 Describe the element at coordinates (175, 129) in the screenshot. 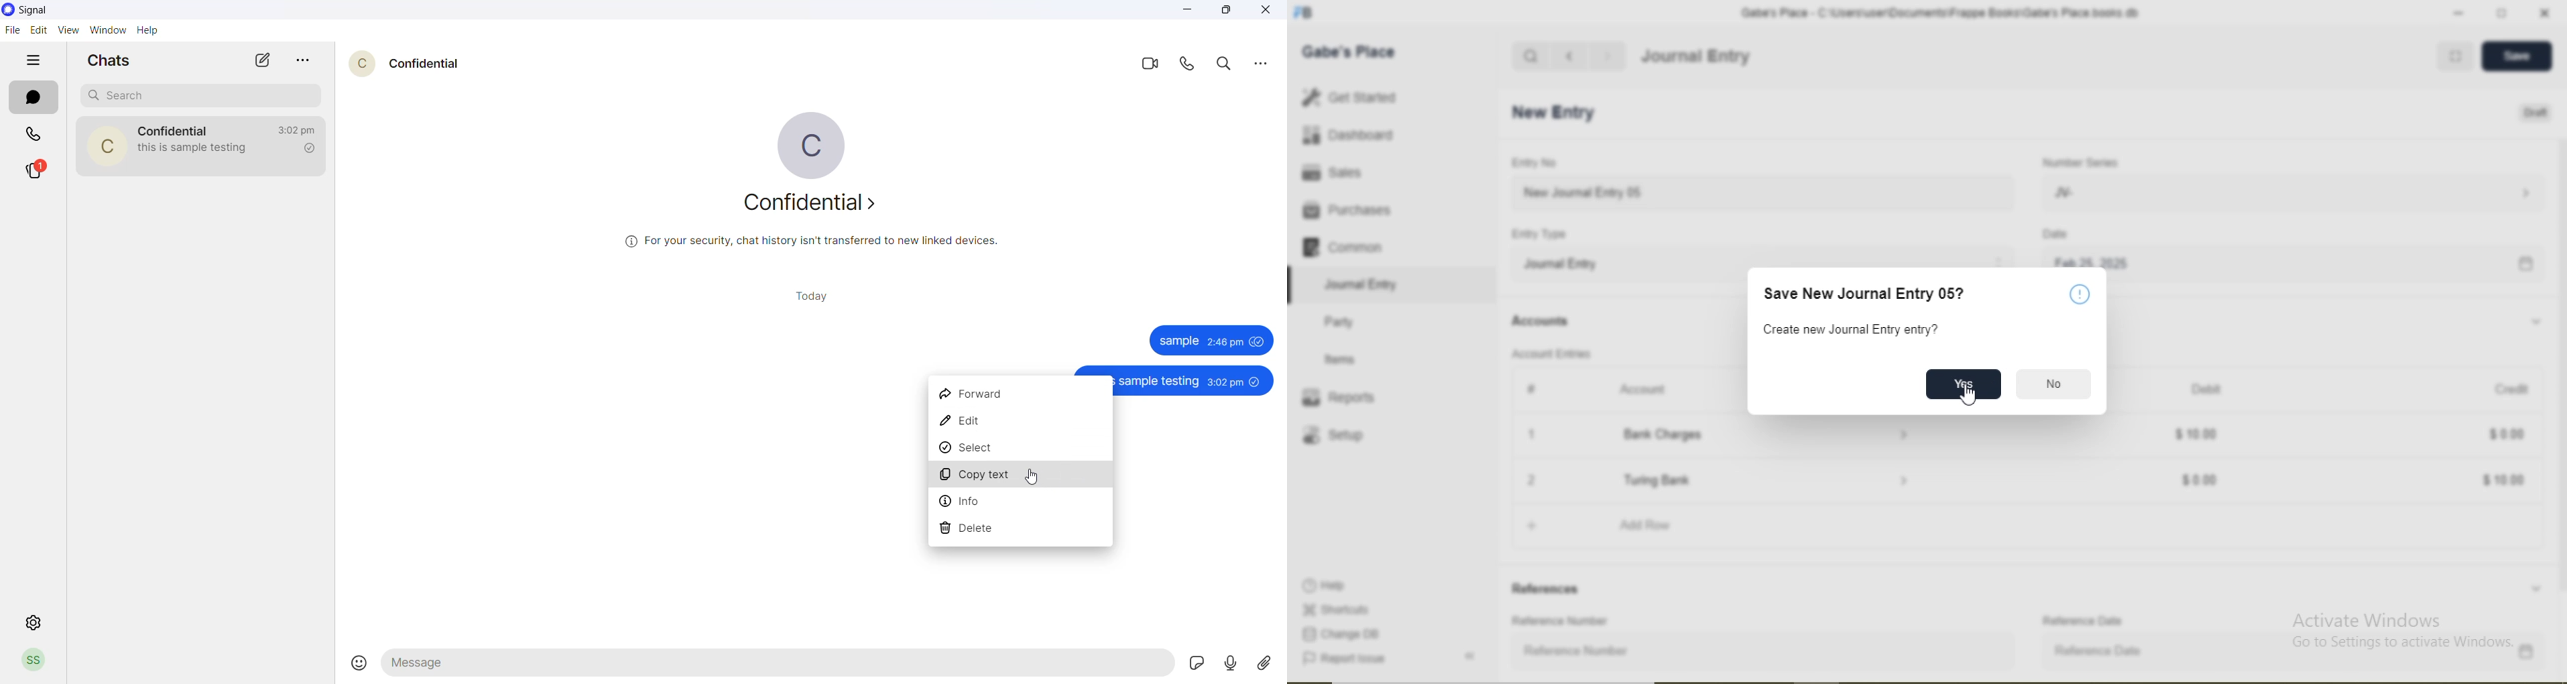

I see `contact name` at that location.